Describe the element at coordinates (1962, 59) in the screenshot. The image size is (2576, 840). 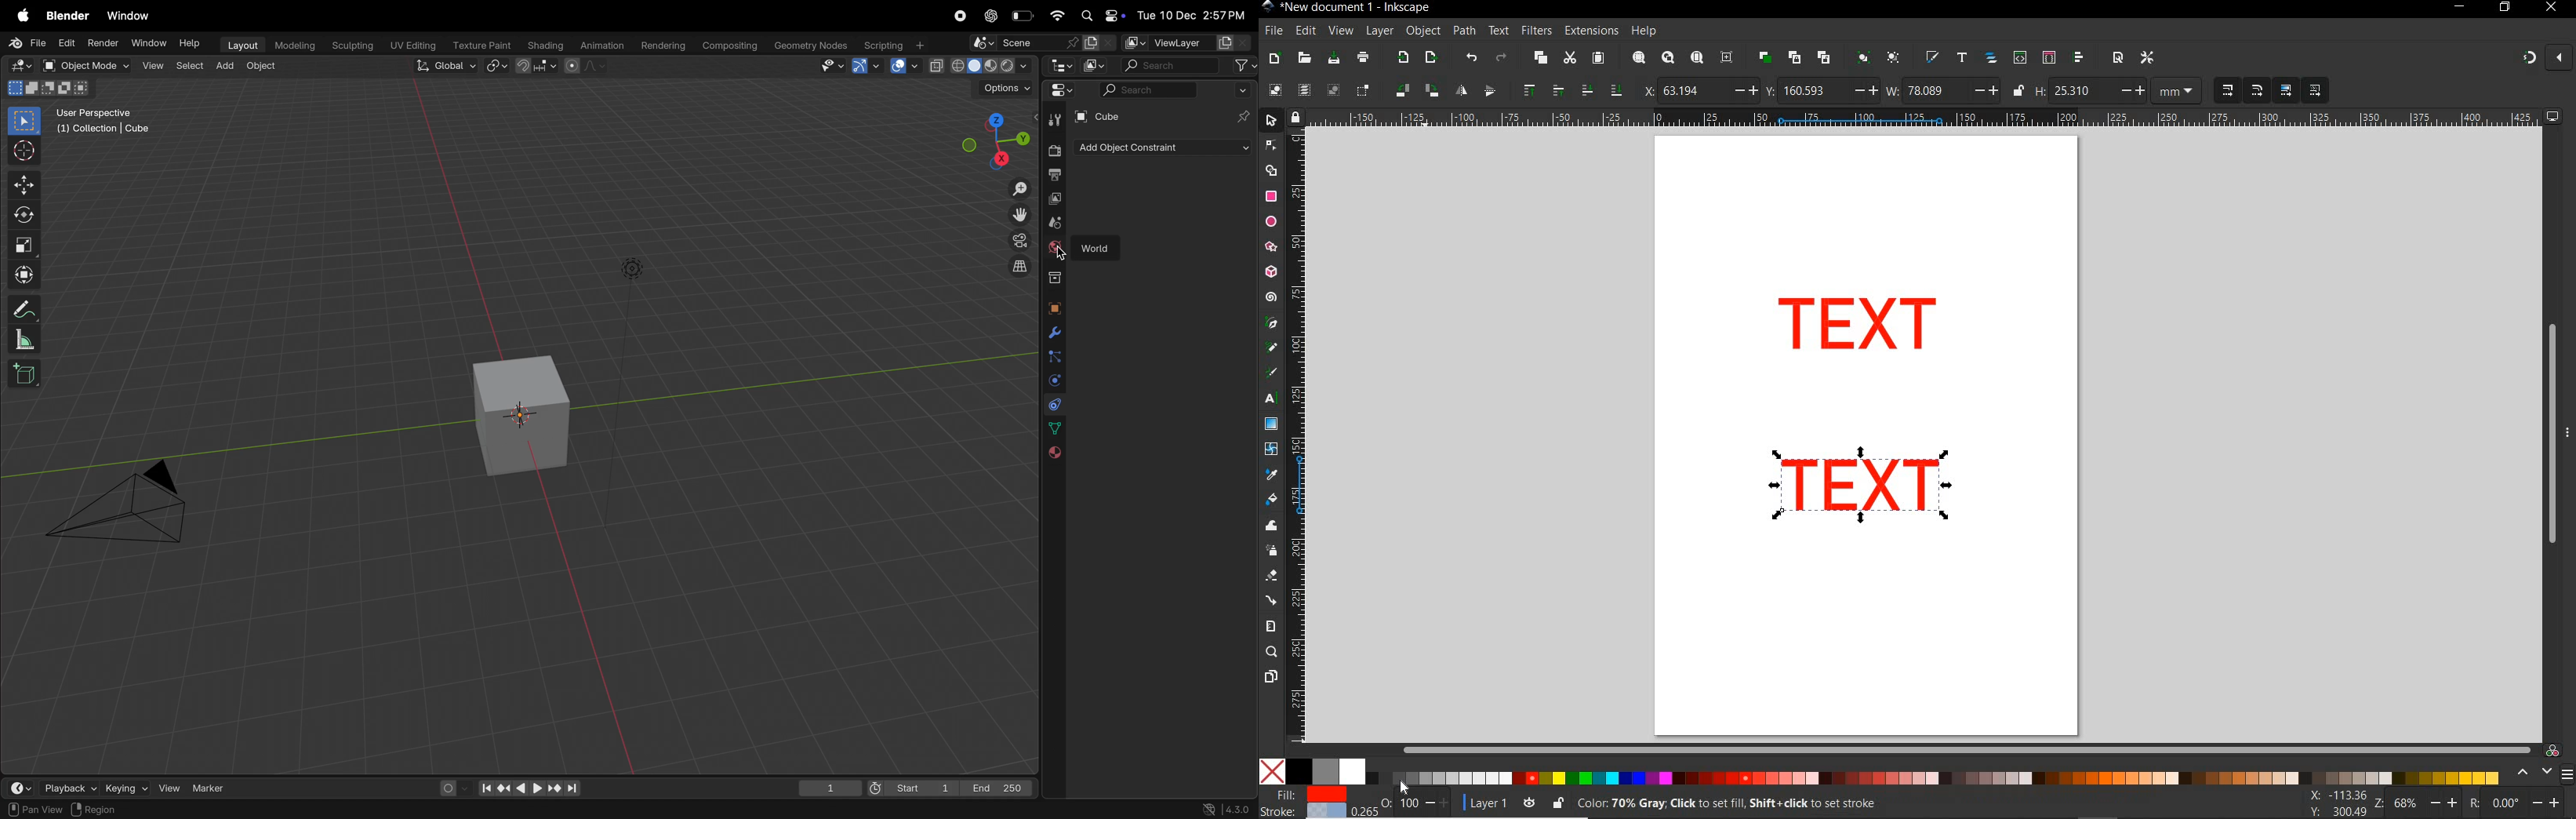
I see `open text` at that location.